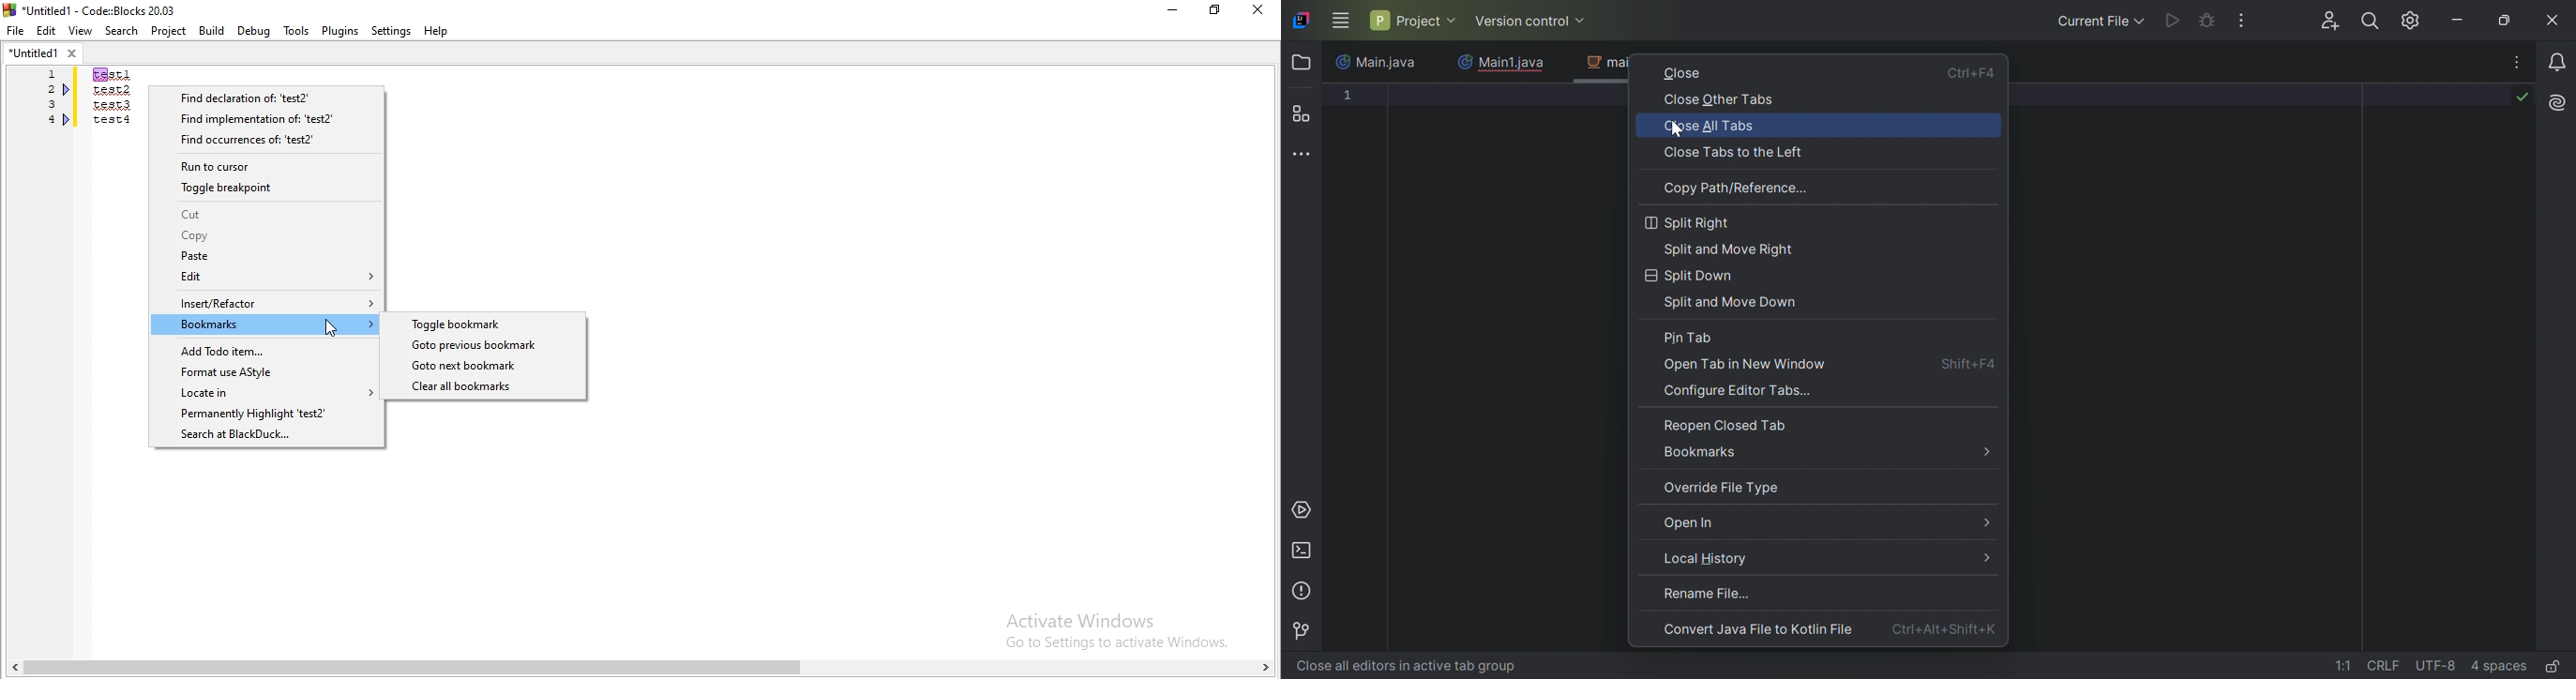  What do you see at coordinates (1734, 304) in the screenshot?
I see `Spit and Move Down` at bounding box center [1734, 304].